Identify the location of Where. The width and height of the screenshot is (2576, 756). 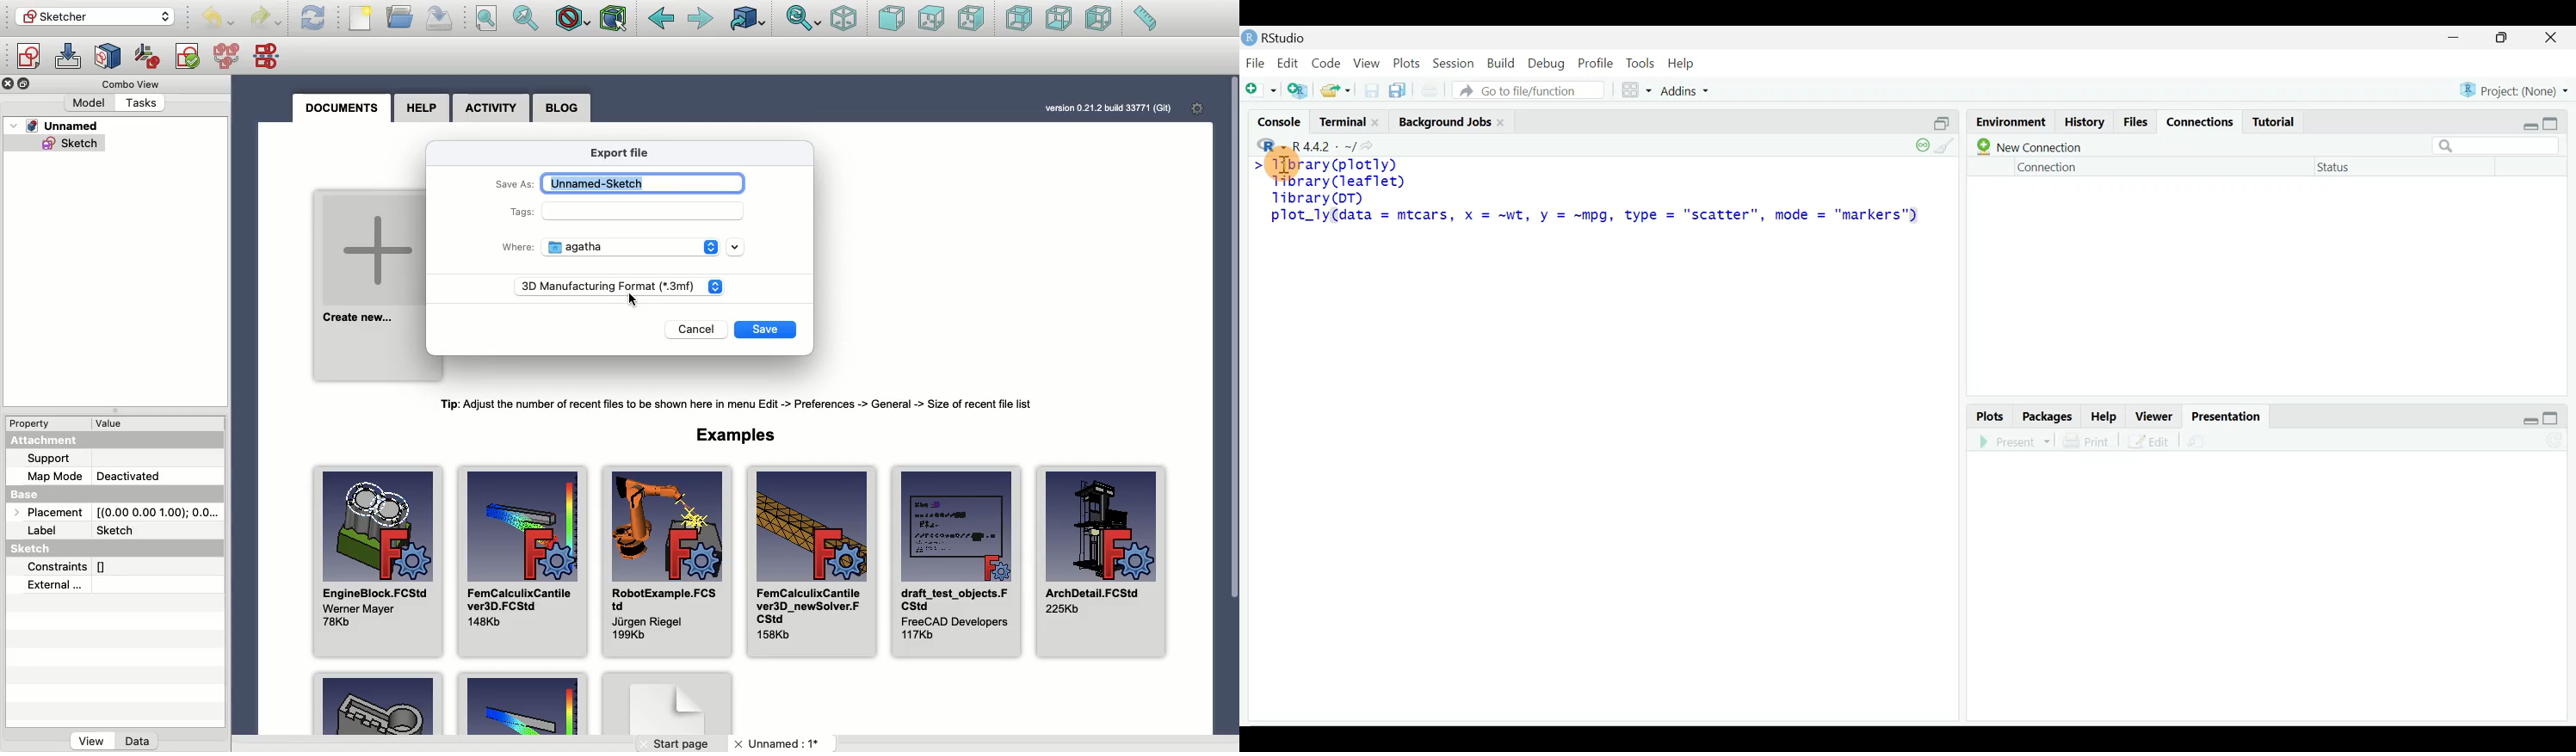
(519, 246).